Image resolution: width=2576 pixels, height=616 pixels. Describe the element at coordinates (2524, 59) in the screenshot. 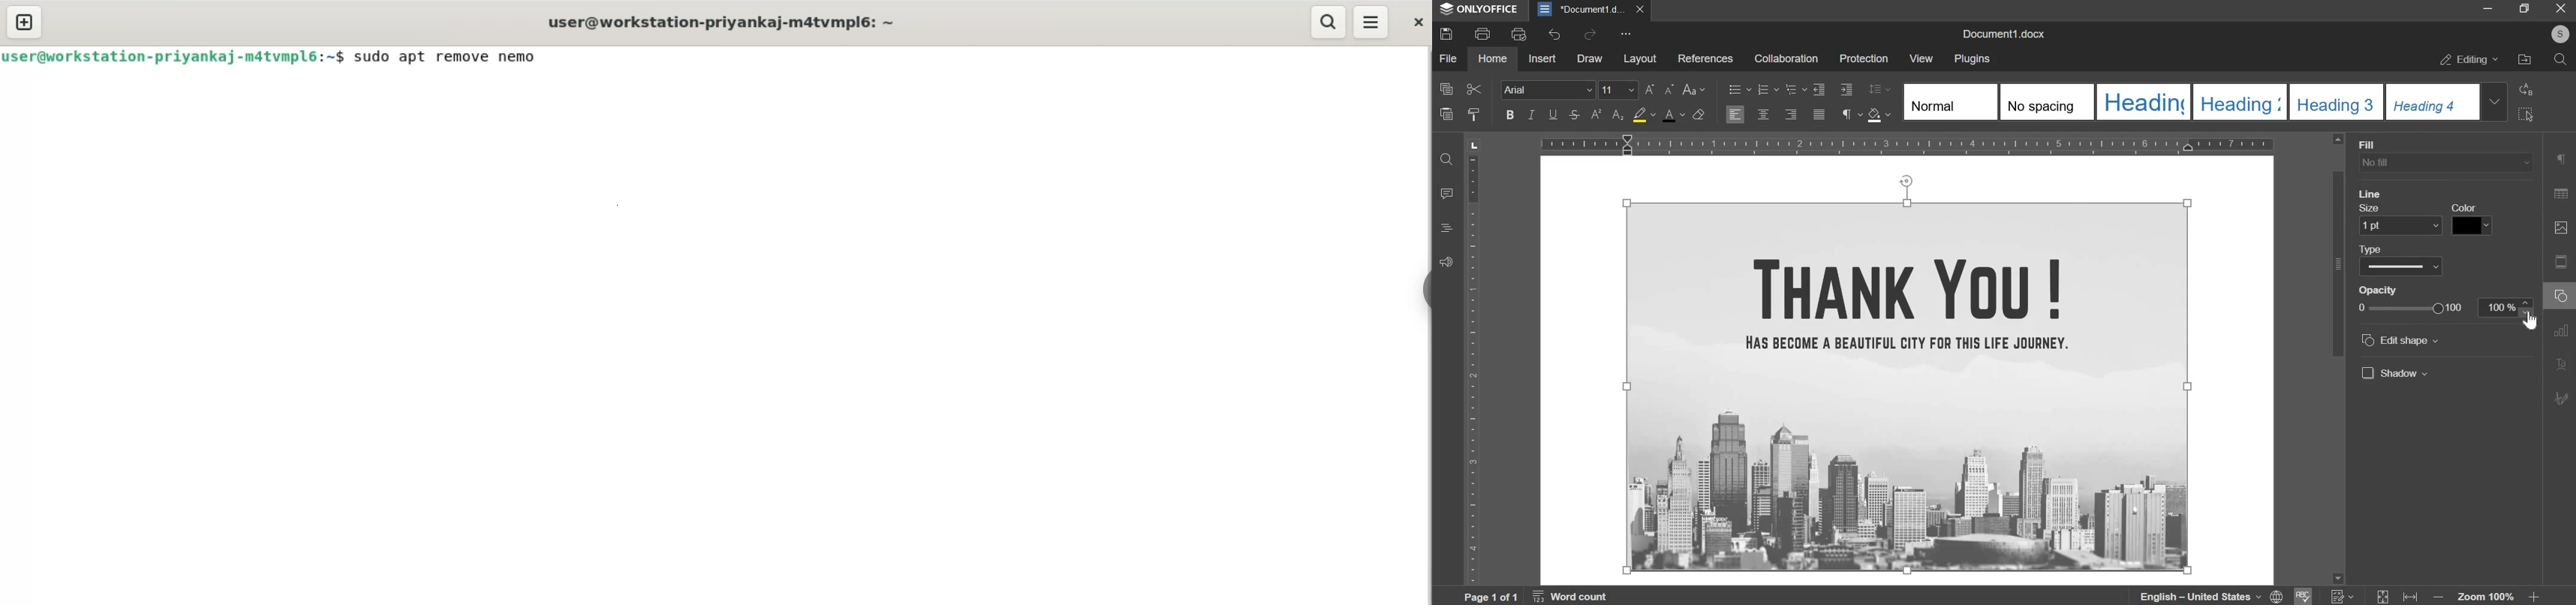

I see `file location` at that location.